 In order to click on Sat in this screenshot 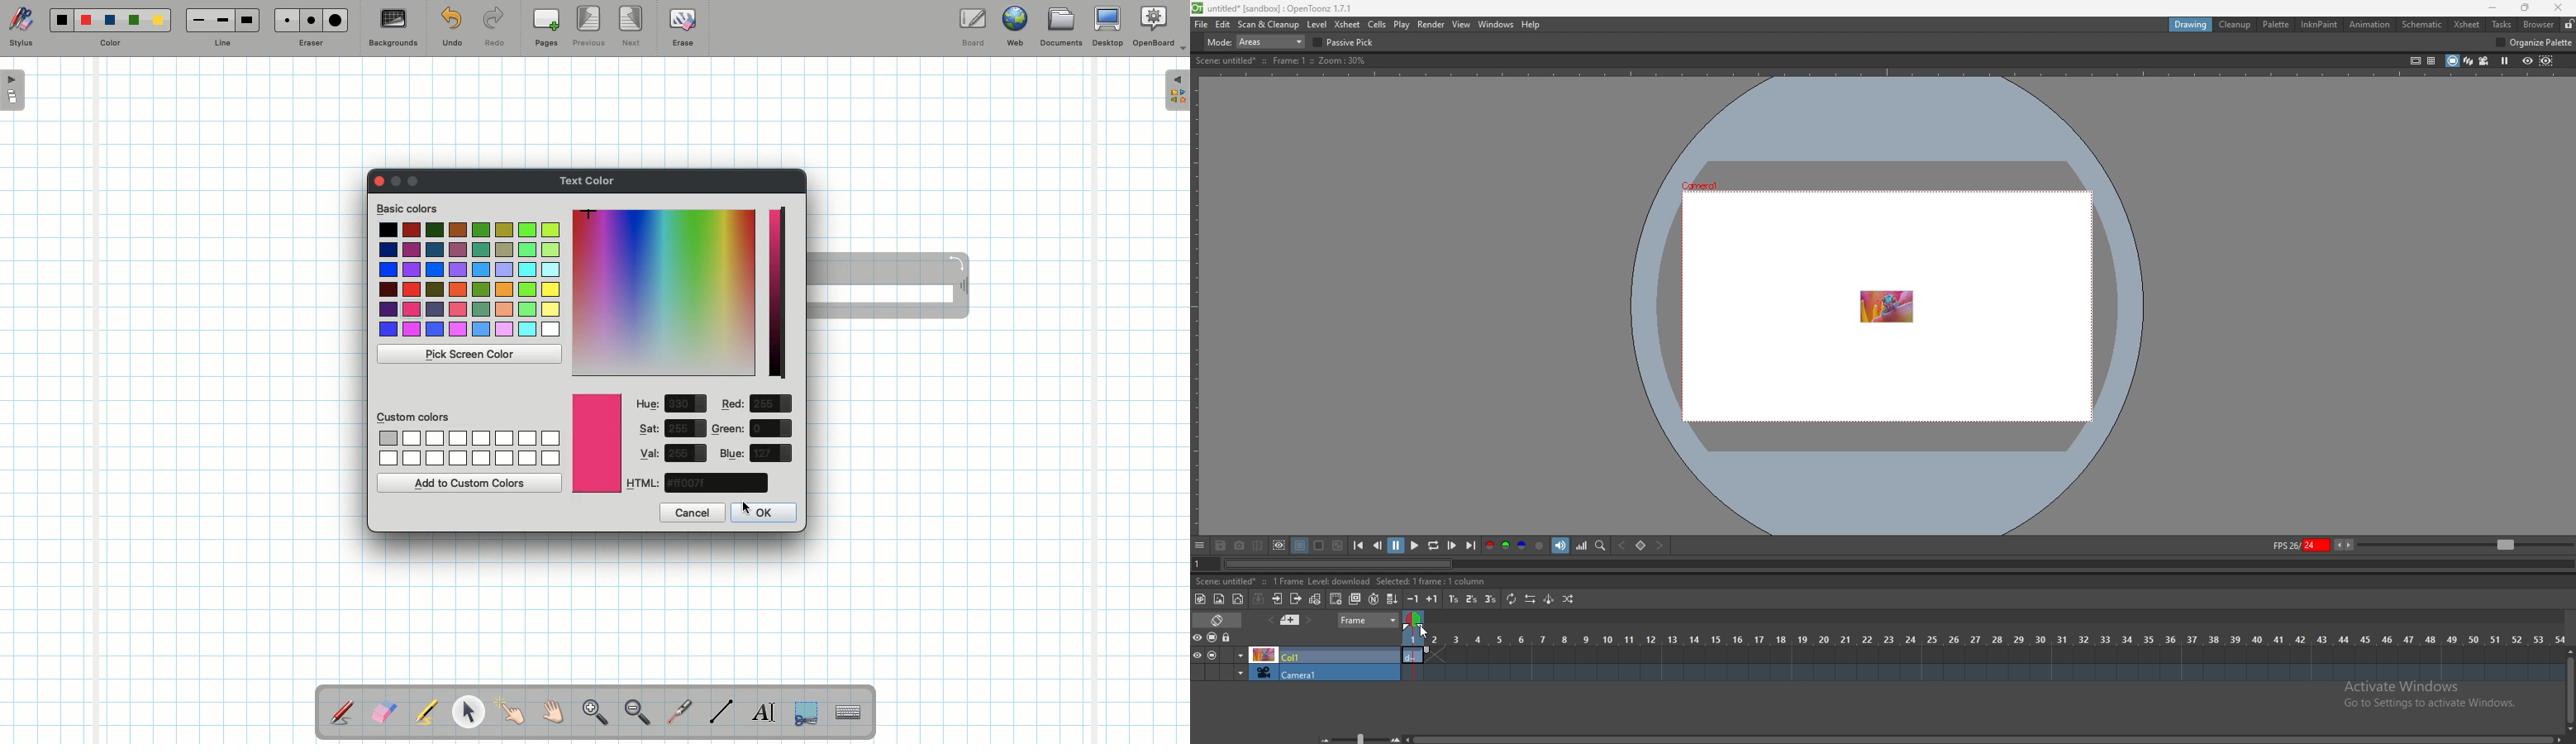, I will do `click(650, 428)`.